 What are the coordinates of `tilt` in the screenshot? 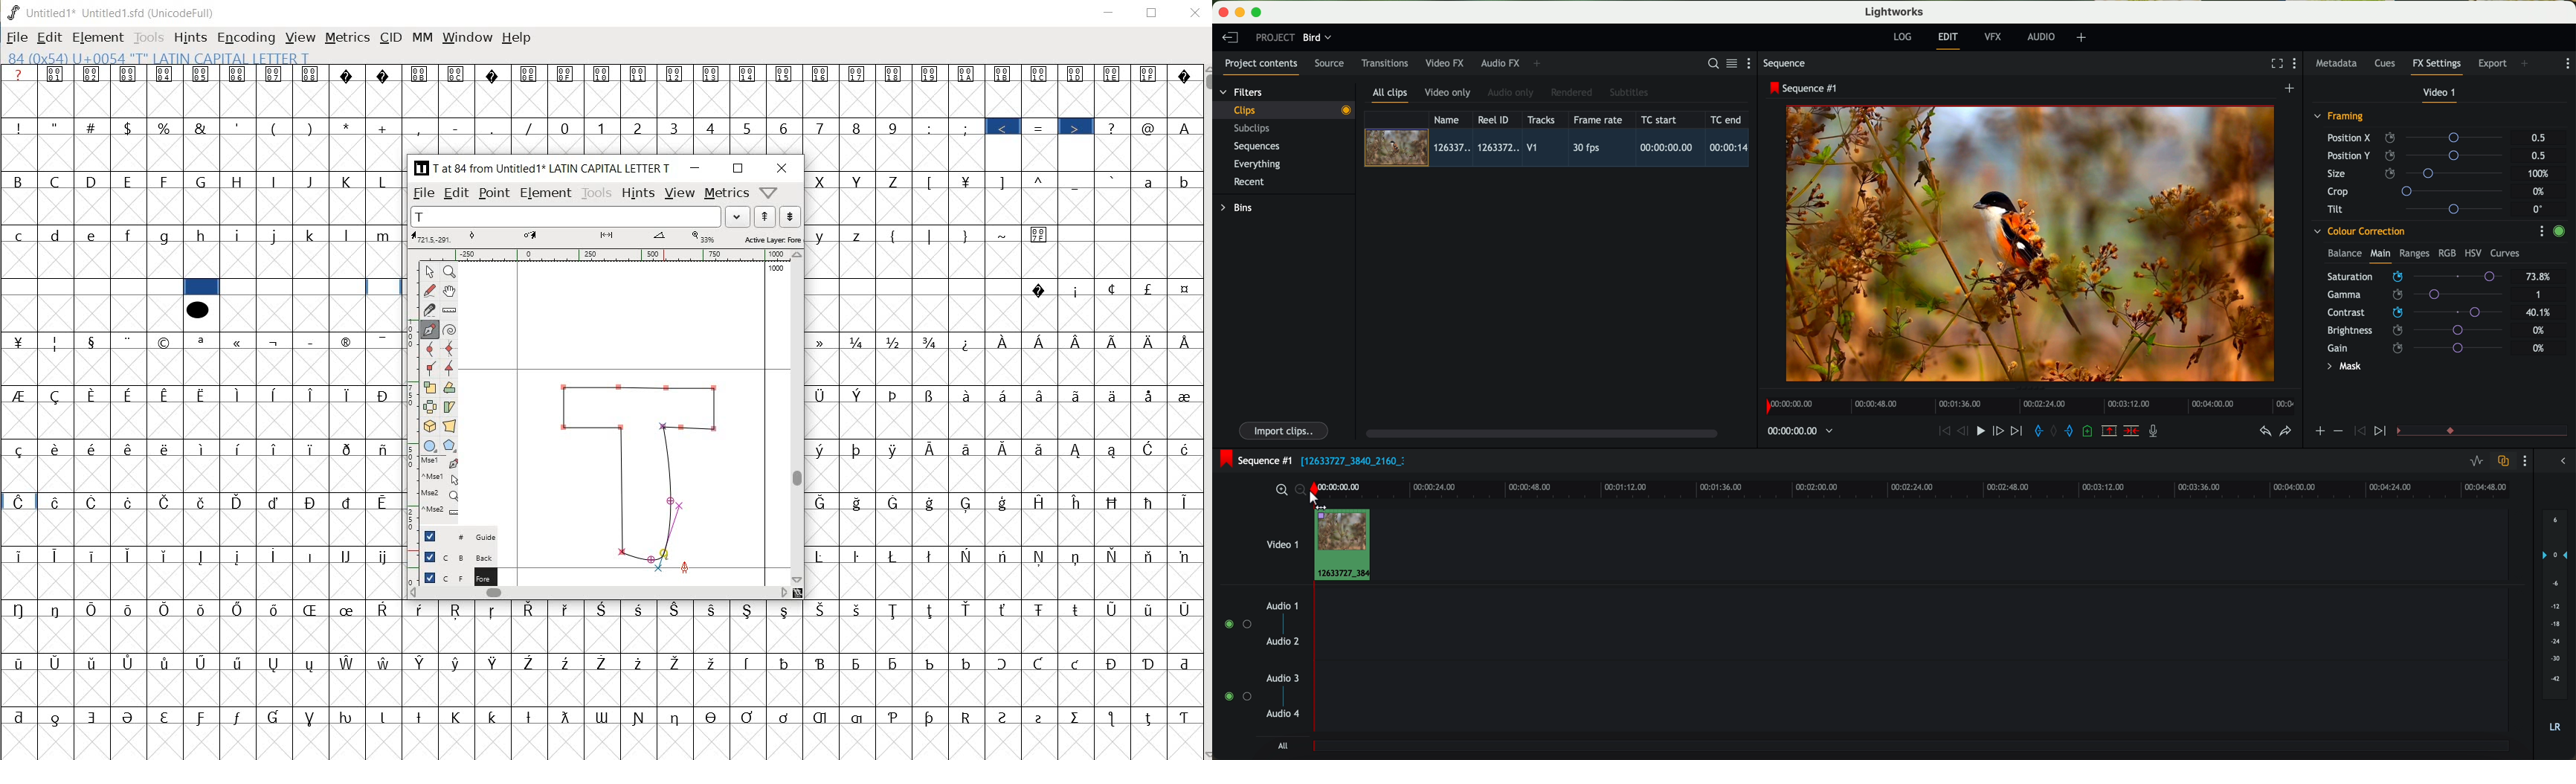 It's located at (2420, 209).